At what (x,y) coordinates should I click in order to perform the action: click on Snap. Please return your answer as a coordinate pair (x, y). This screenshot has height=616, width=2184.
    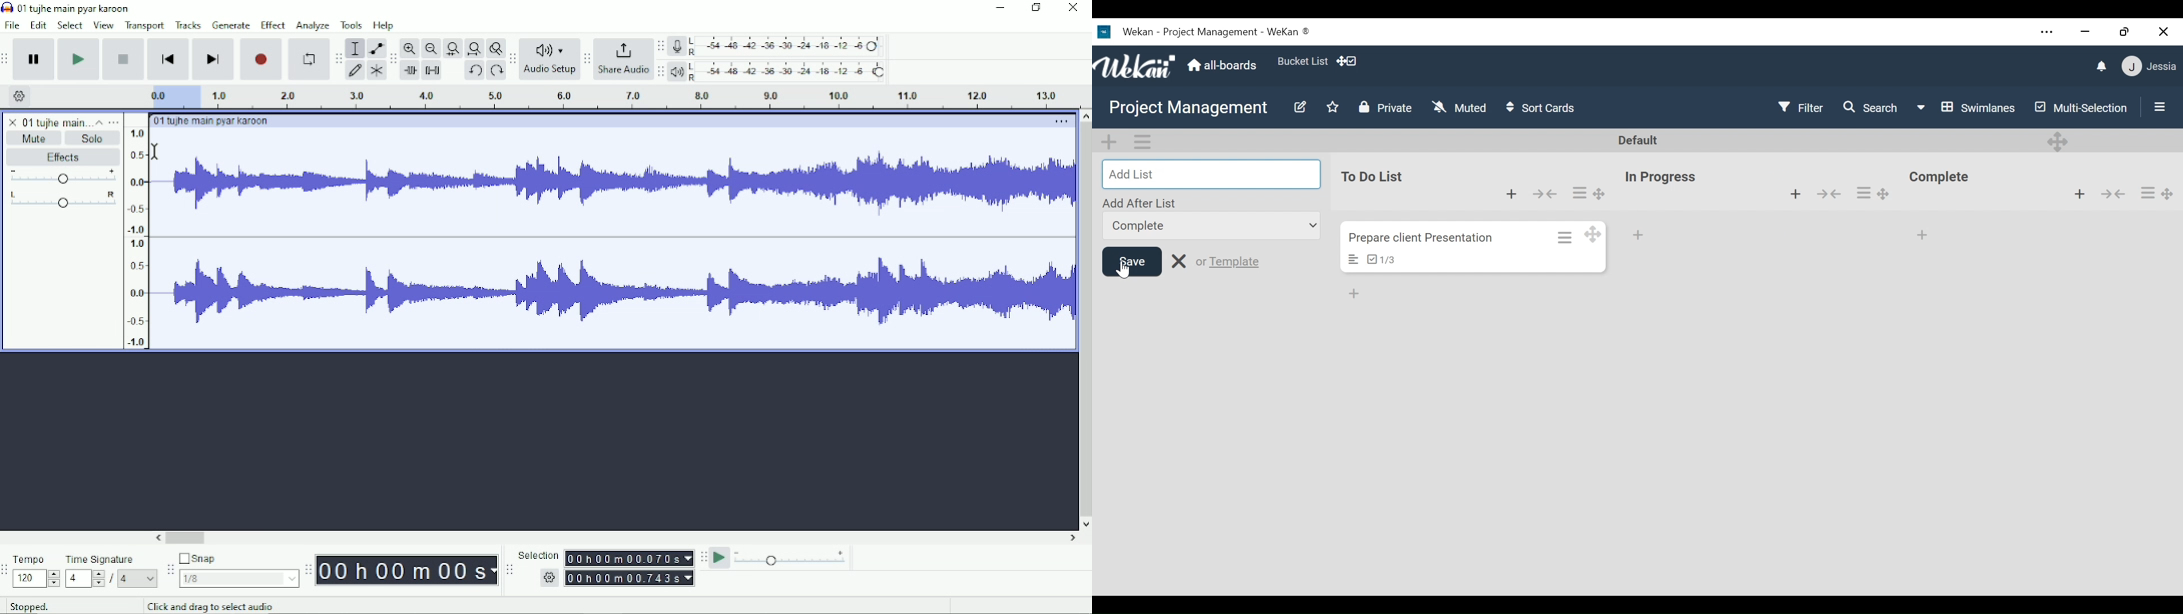
    Looking at the image, I should click on (238, 559).